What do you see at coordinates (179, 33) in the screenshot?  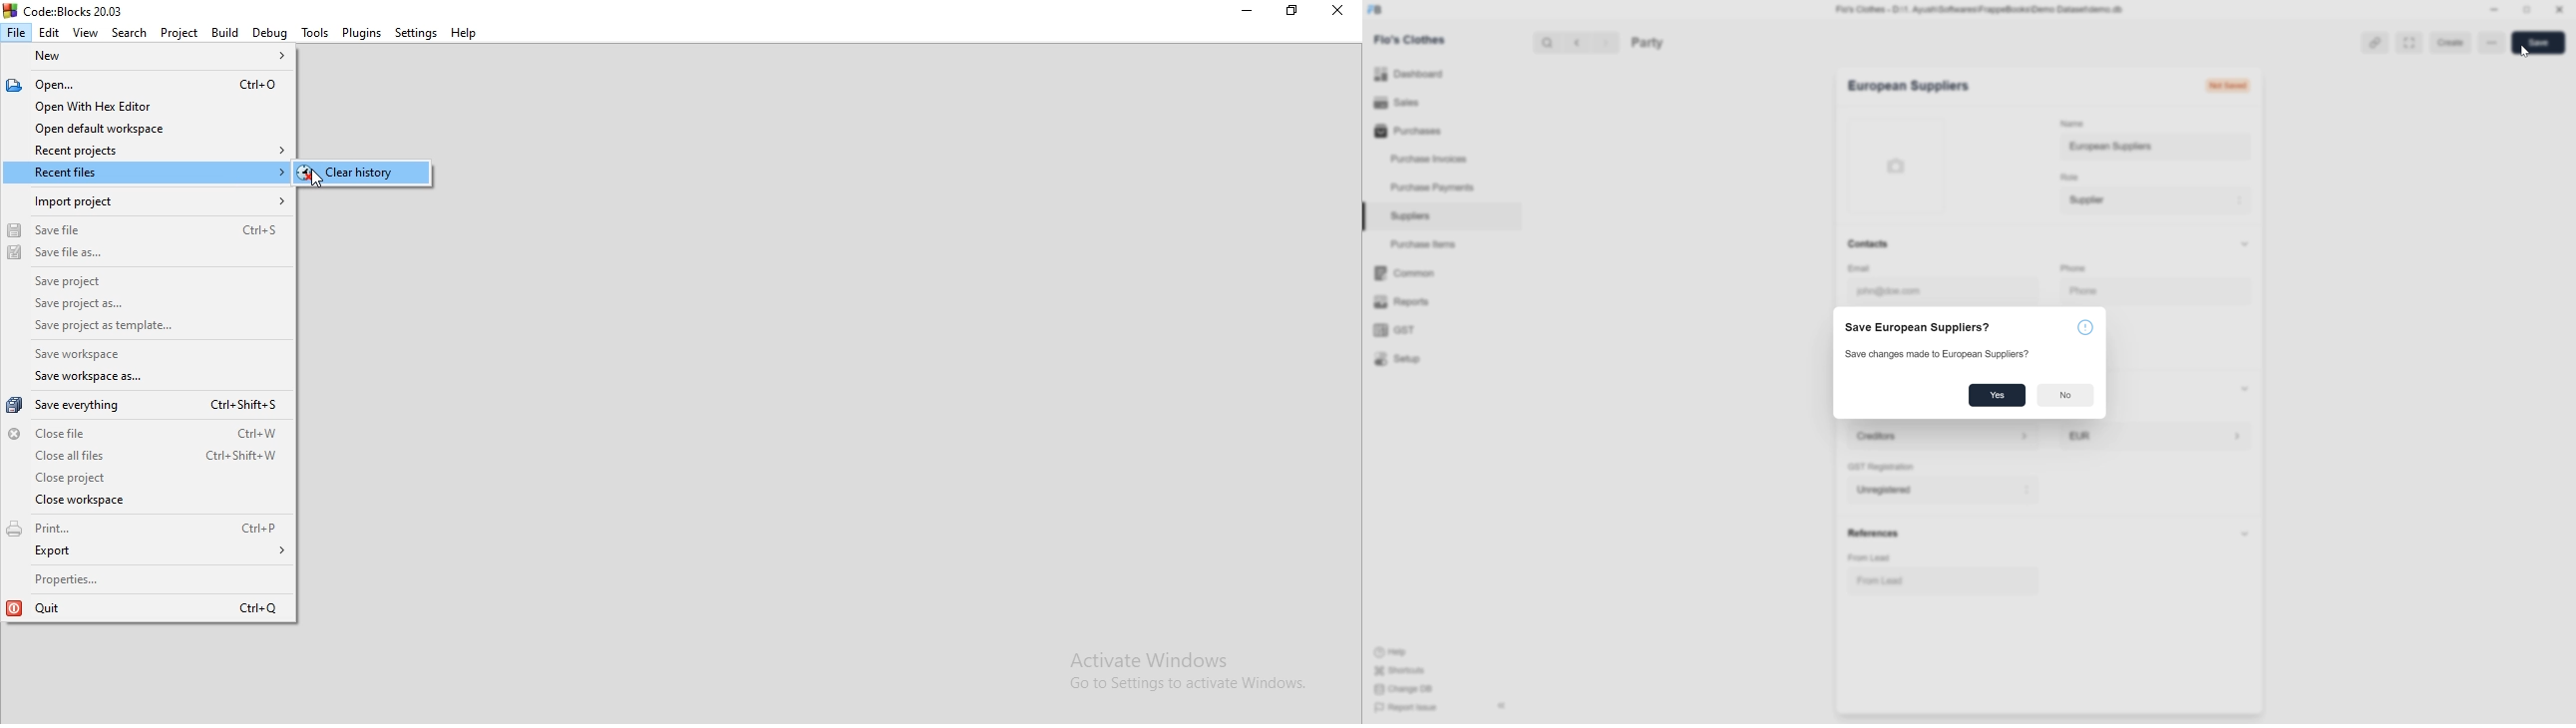 I see `Project ` at bounding box center [179, 33].